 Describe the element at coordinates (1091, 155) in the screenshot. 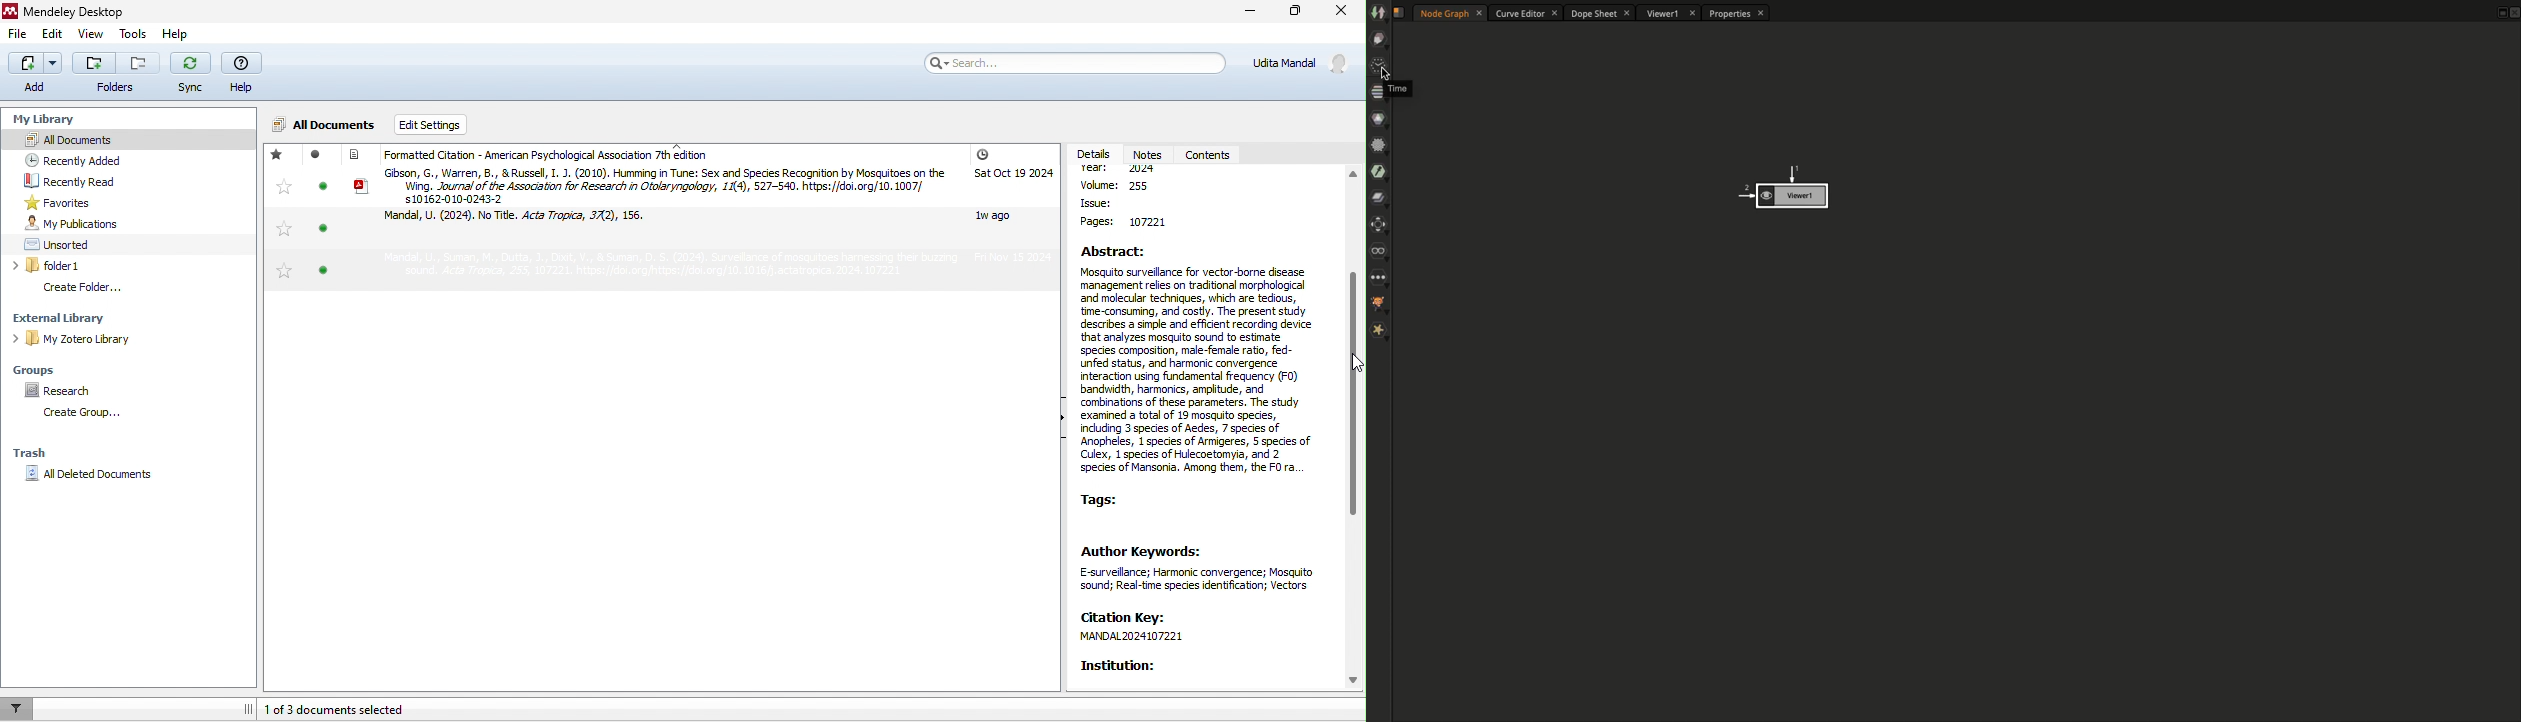

I see `details` at that location.